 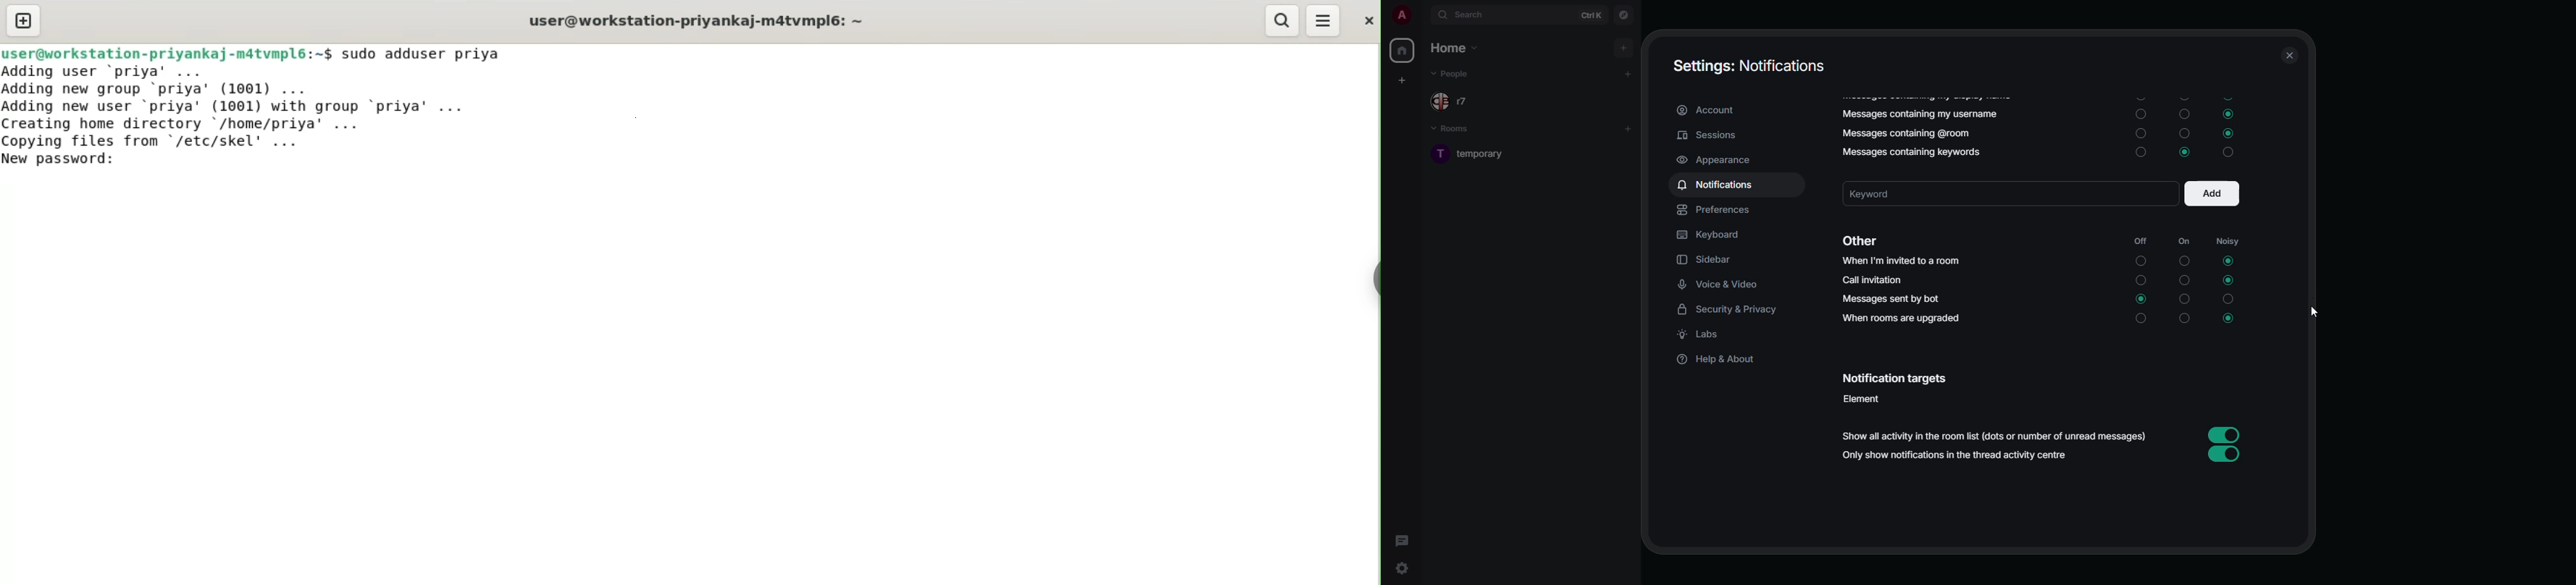 What do you see at coordinates (2228, 241) in the screenshot?
I see `noisy` at bounding box center [2228, 241].